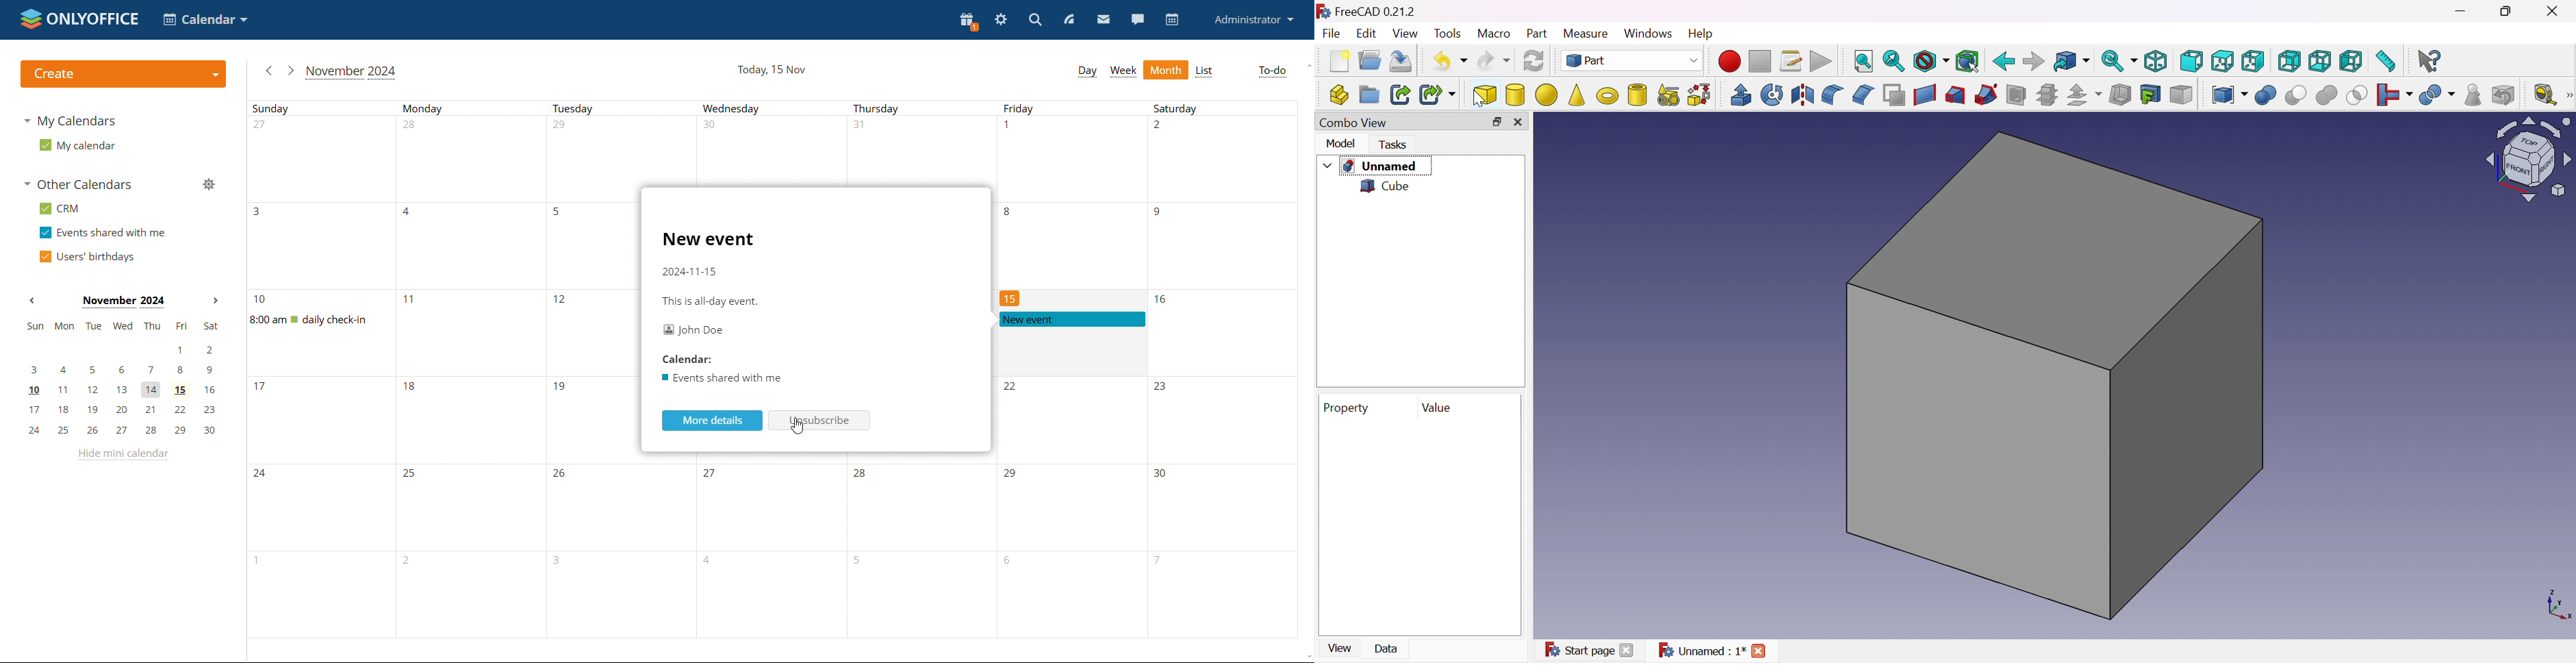 This screenshot has height=672, width=2576. I want to click on Cross-sections, so click(2047, 95).